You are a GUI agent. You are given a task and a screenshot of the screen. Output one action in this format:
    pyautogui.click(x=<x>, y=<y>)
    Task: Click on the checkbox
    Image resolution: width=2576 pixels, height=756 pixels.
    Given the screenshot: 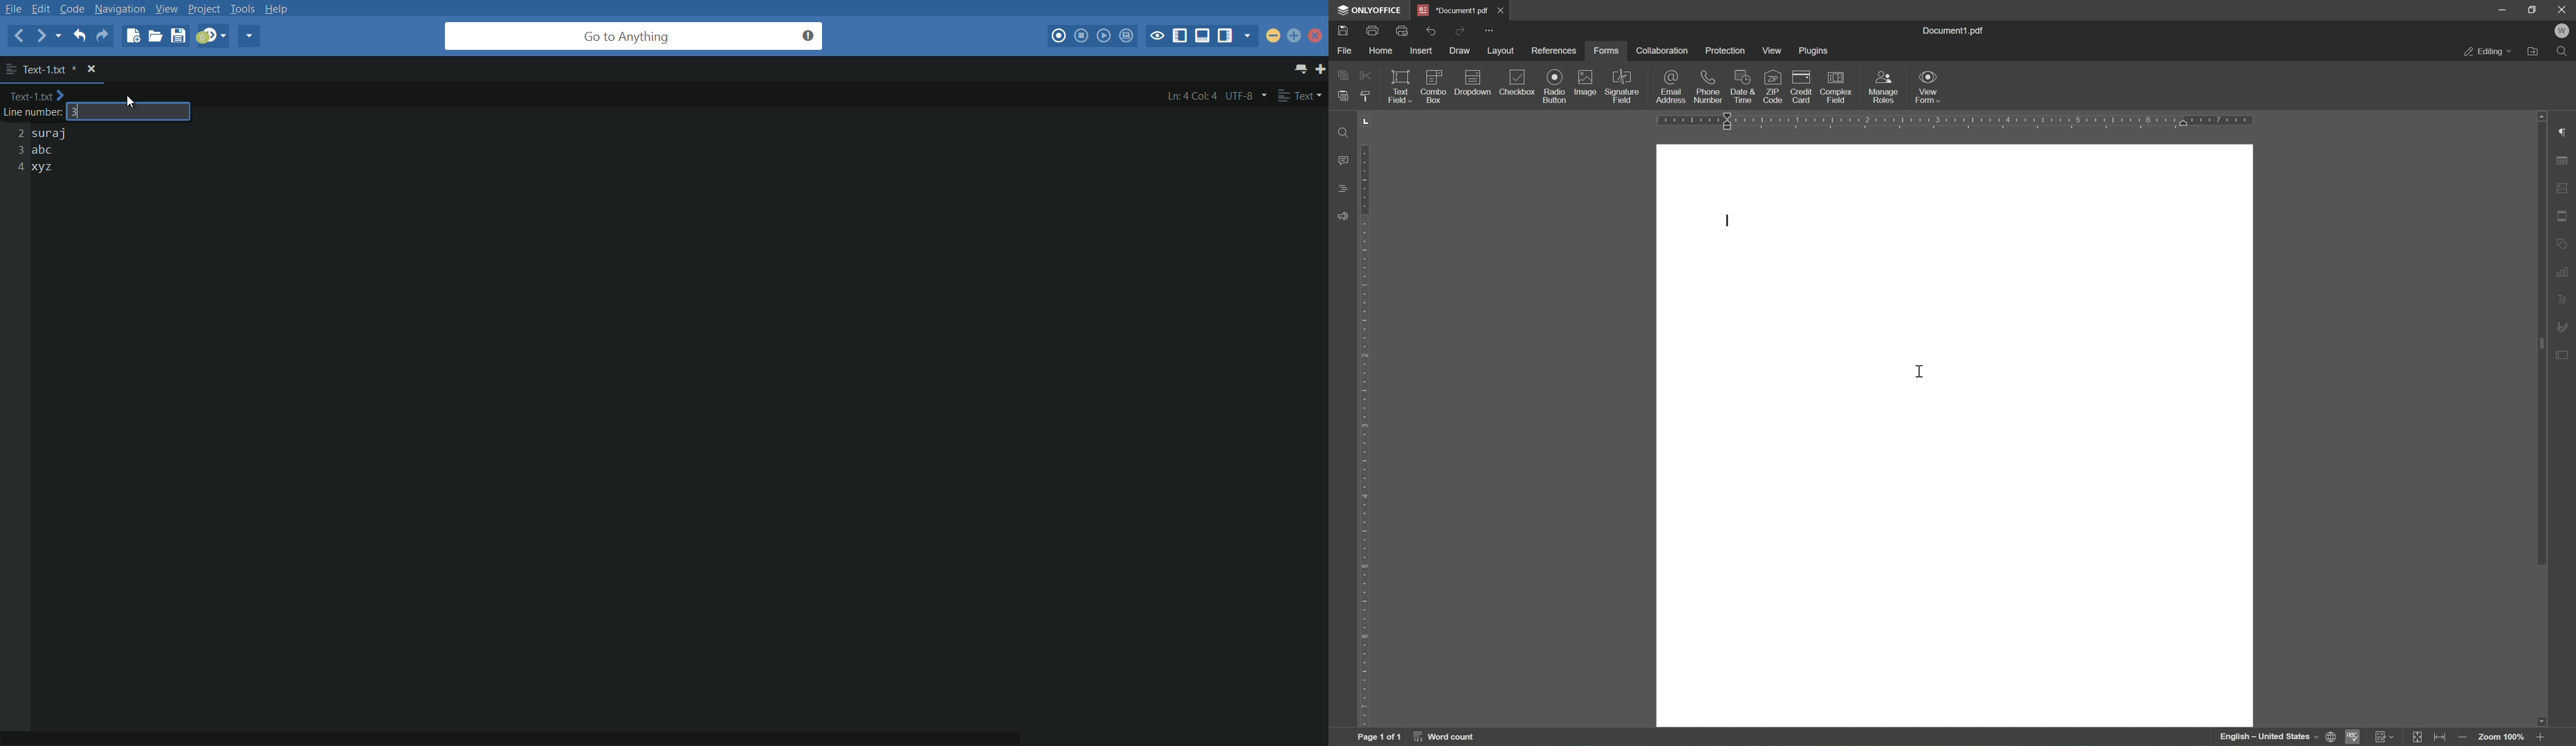 What is the action you would take?
    pyautogui.click(x=1517, y=85)
    